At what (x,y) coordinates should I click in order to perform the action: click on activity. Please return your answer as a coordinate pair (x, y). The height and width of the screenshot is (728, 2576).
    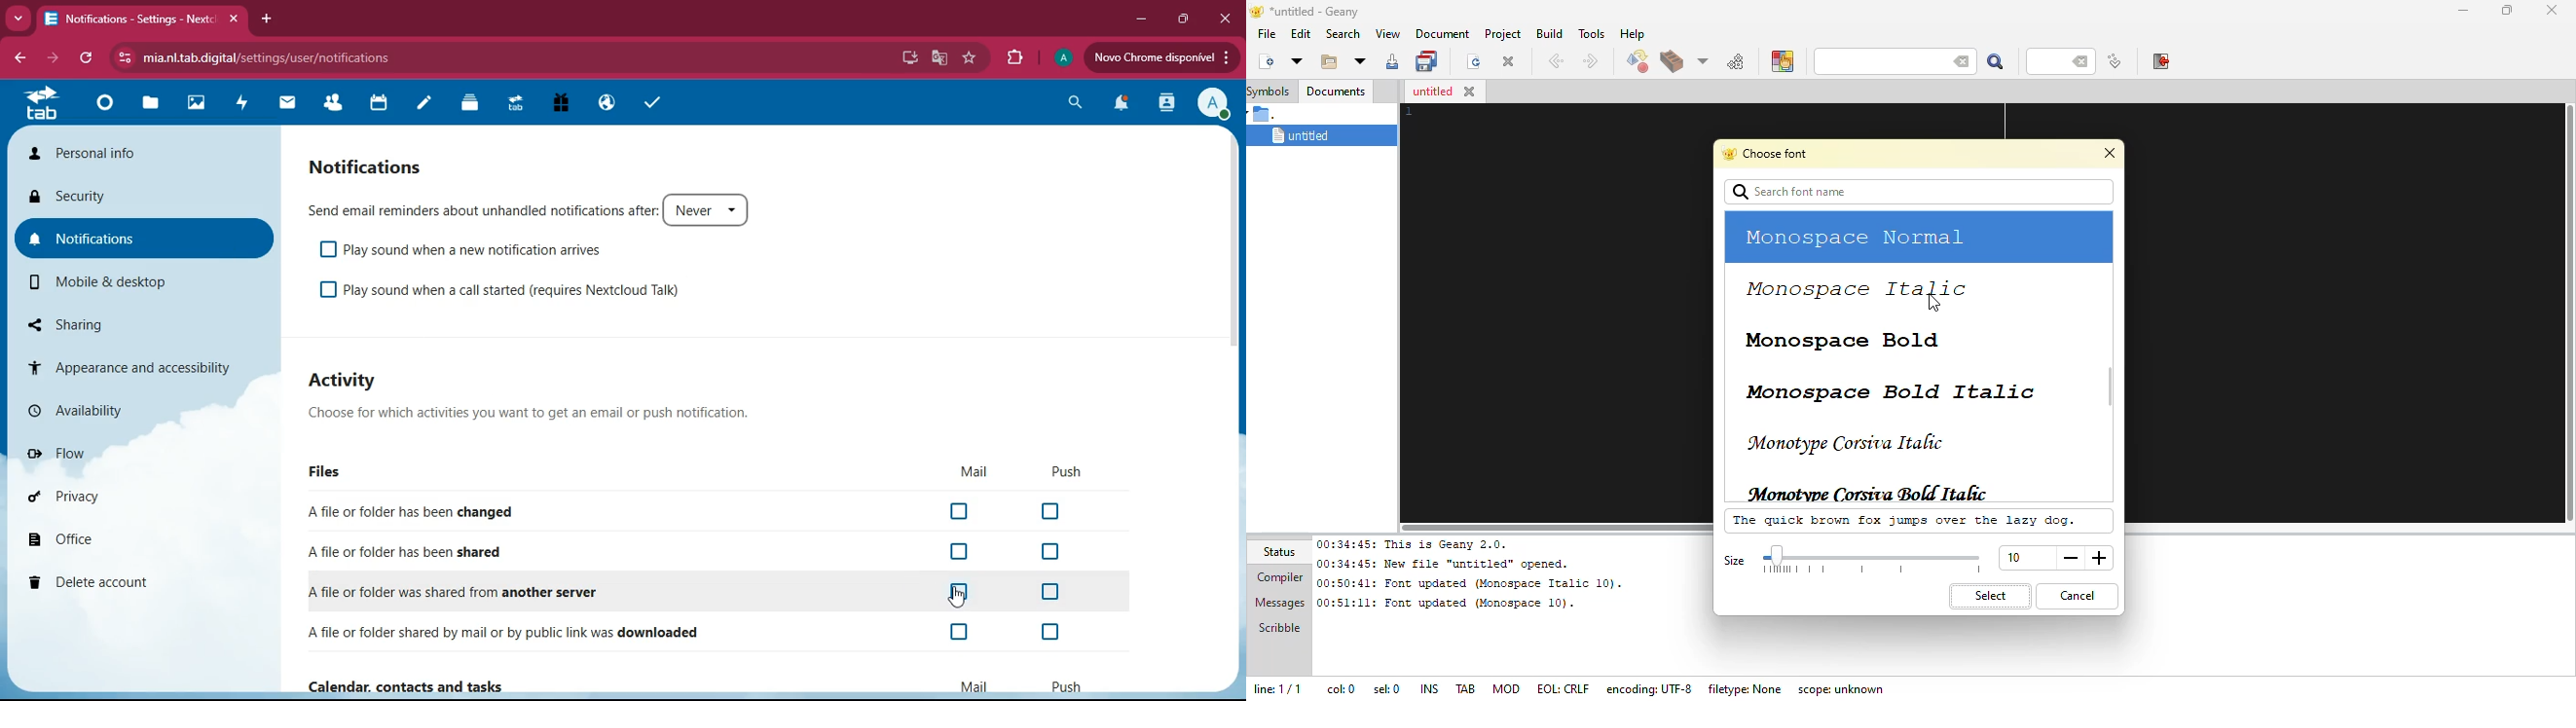
    Looking at the image, I should click on (1167, 105).